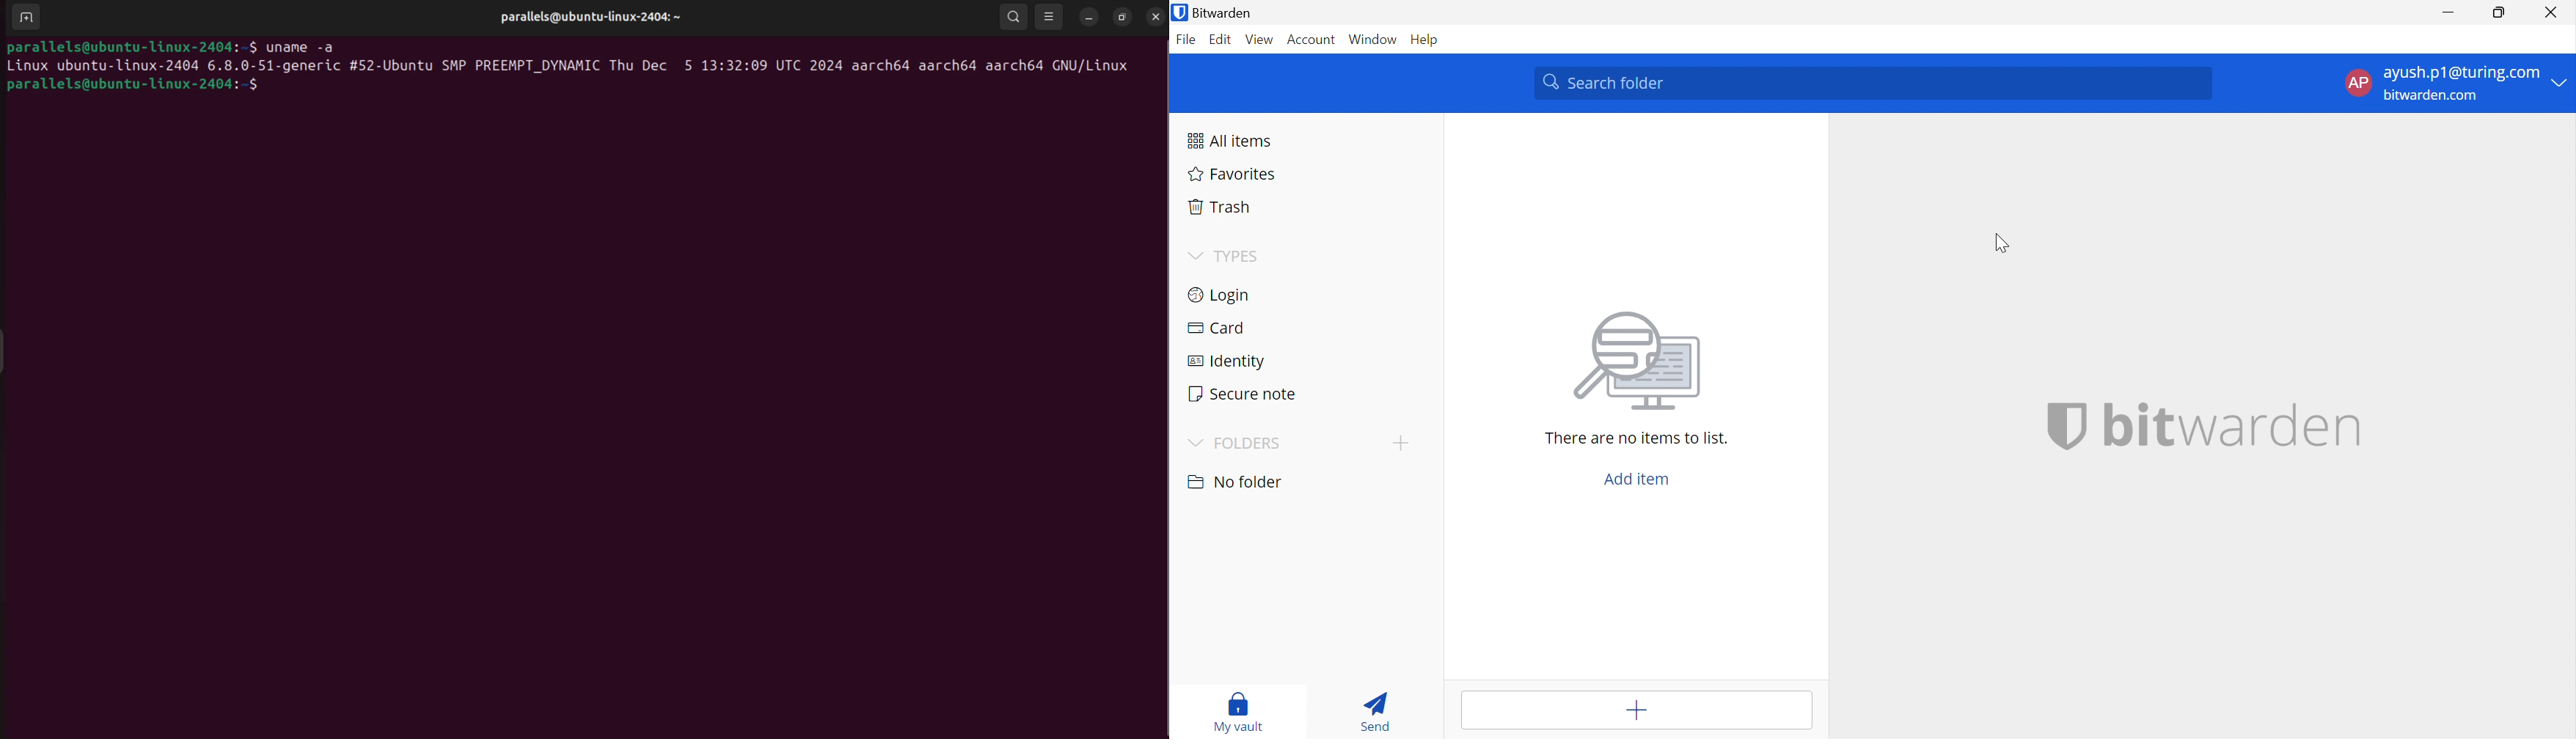 This screenshot has width=2576, height=756. What do you see at coordinates (2551, 13) in the screenshot?
I see `Close` at bounding box center [2551, 13].